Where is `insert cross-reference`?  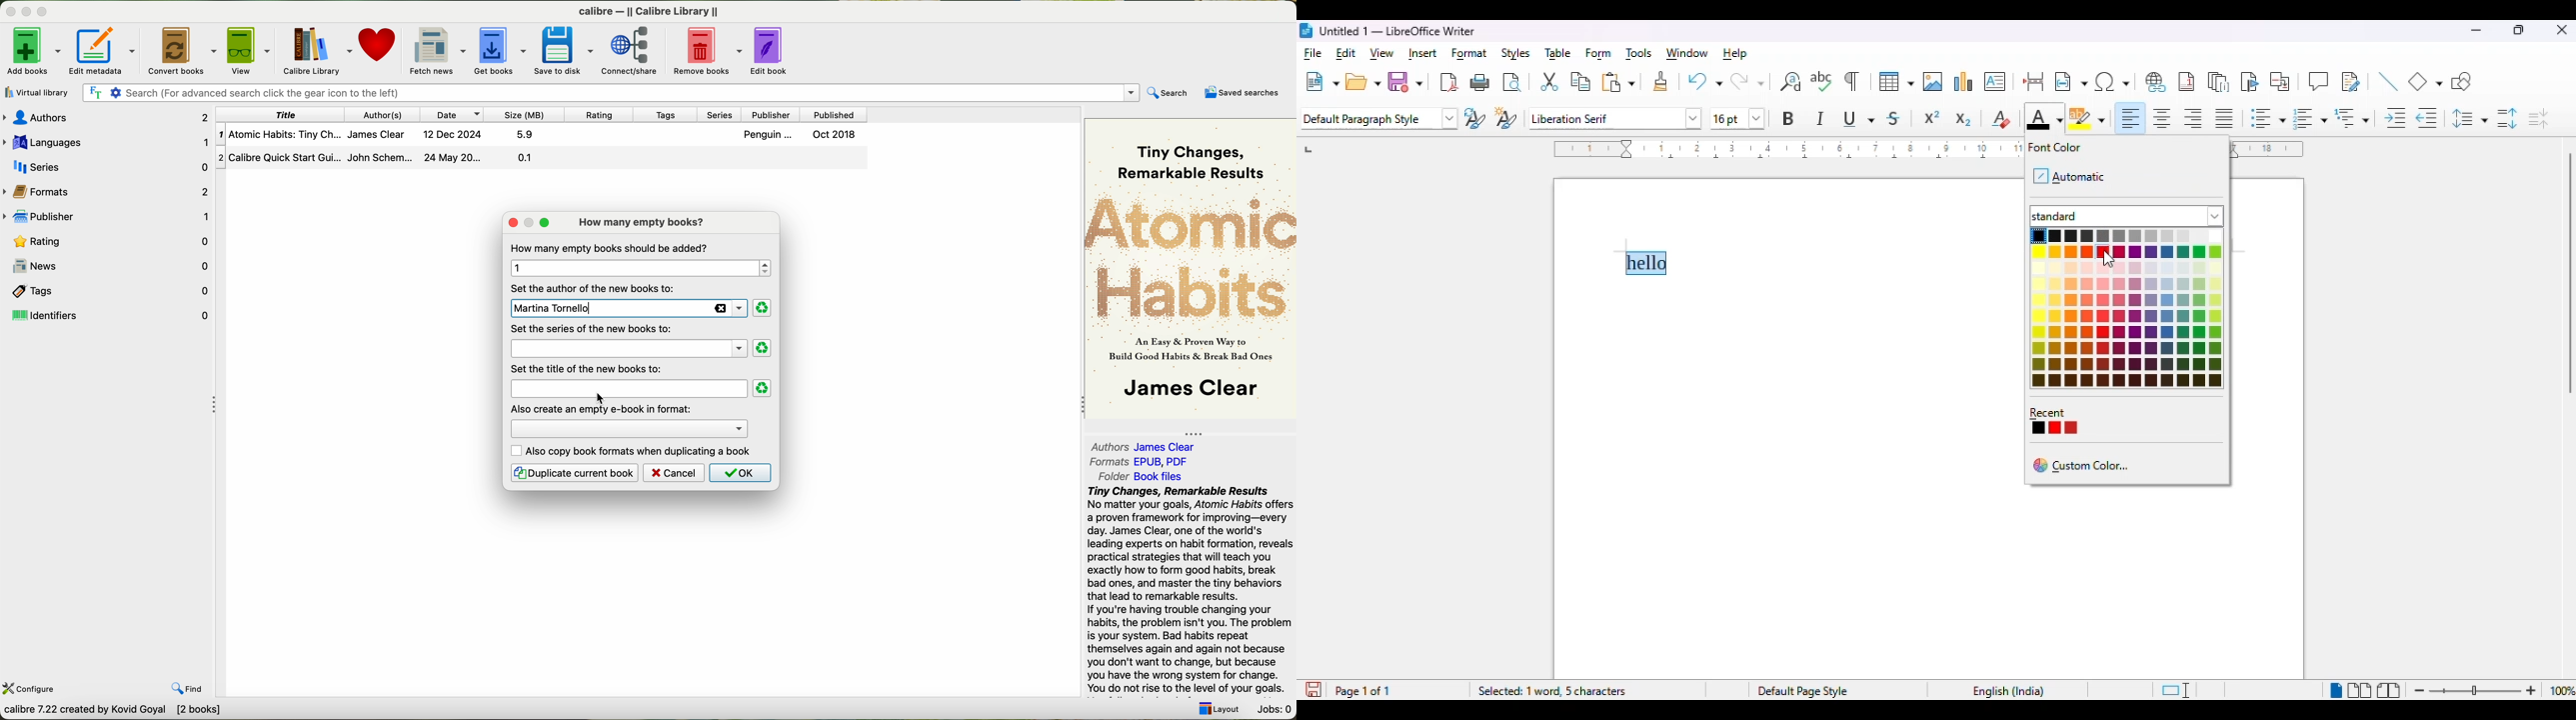 insert cross-reference is located at coordinates (2281, 82).